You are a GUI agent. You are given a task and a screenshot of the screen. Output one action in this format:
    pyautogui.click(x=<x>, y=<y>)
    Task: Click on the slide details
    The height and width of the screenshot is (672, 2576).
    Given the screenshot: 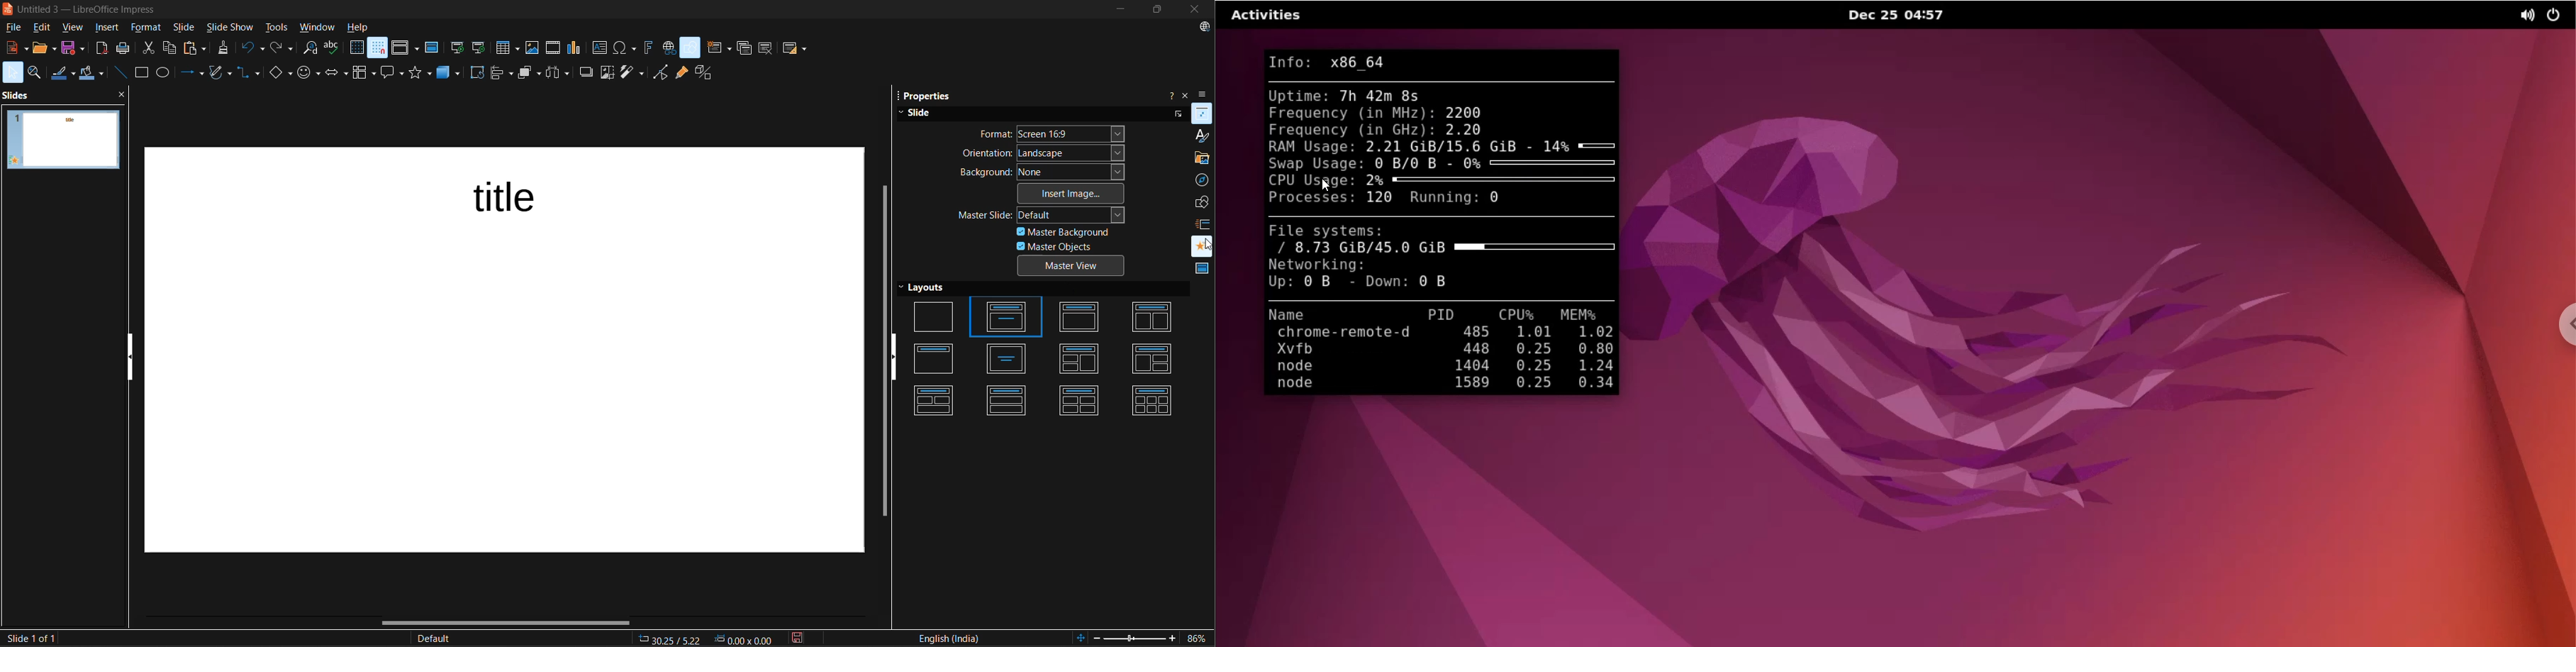 What is the action you would take?
    pyautogui.click(x=30, y=638)
    